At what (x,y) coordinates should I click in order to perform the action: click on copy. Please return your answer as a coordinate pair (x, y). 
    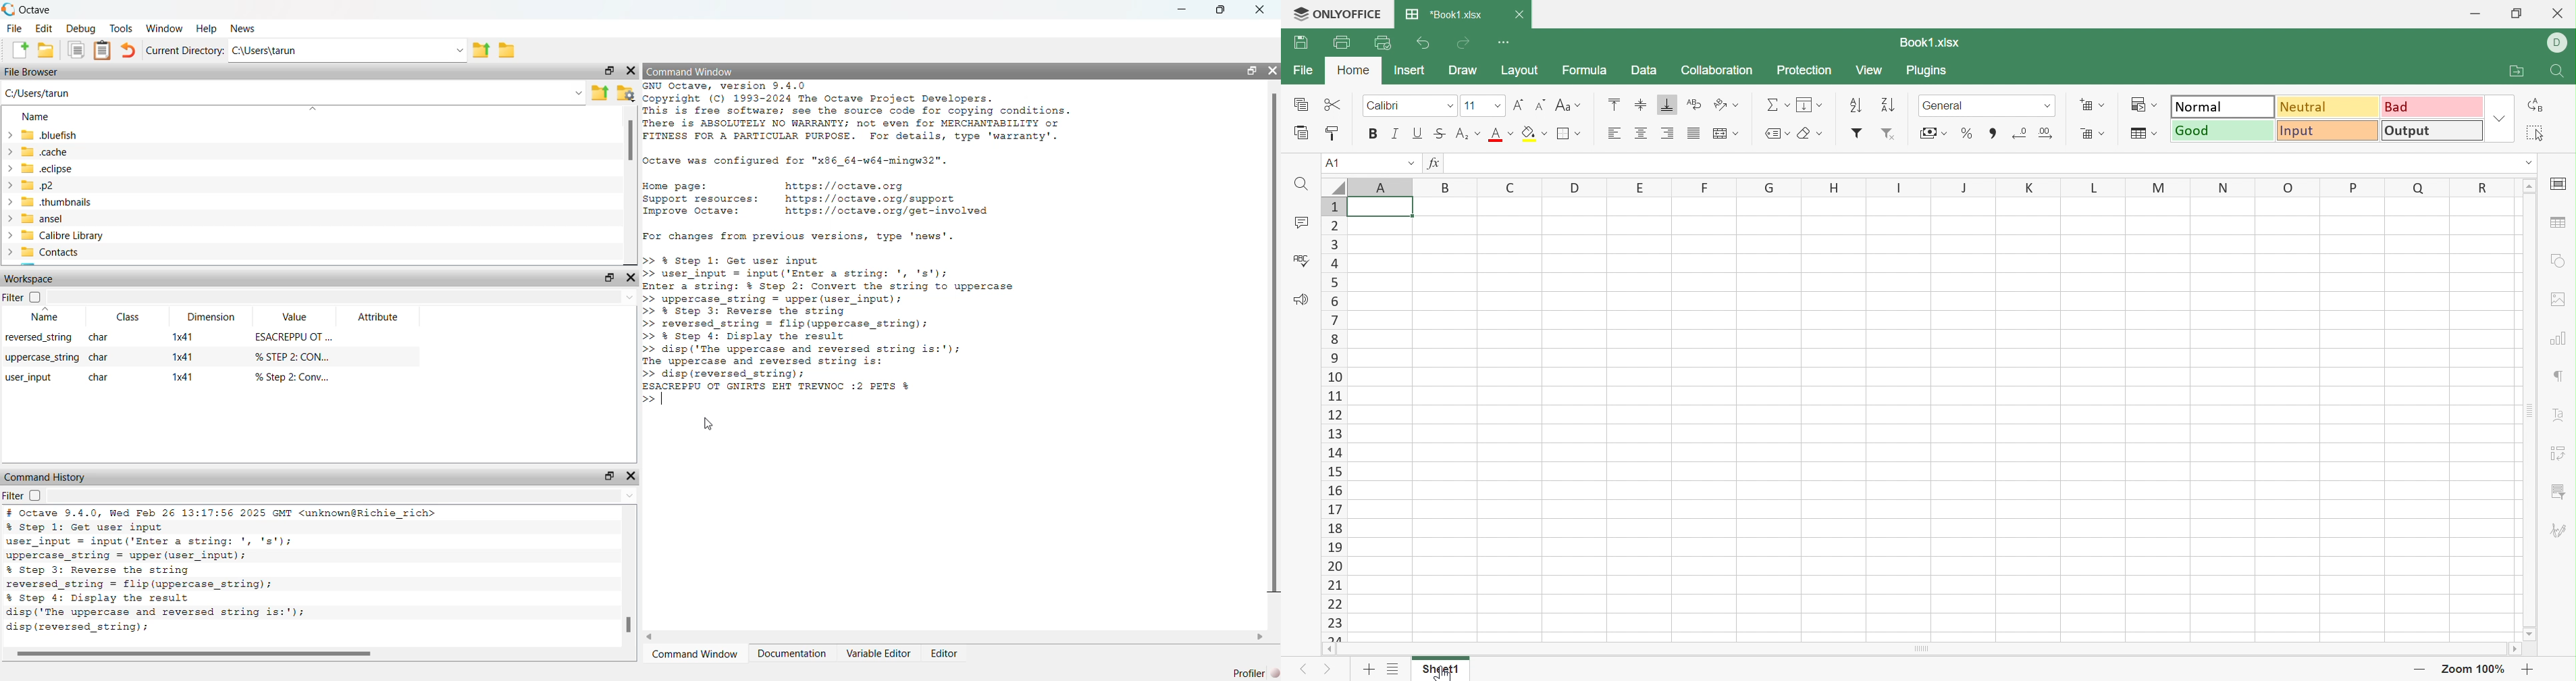
    Looking at the image, I should click on (76, 51).